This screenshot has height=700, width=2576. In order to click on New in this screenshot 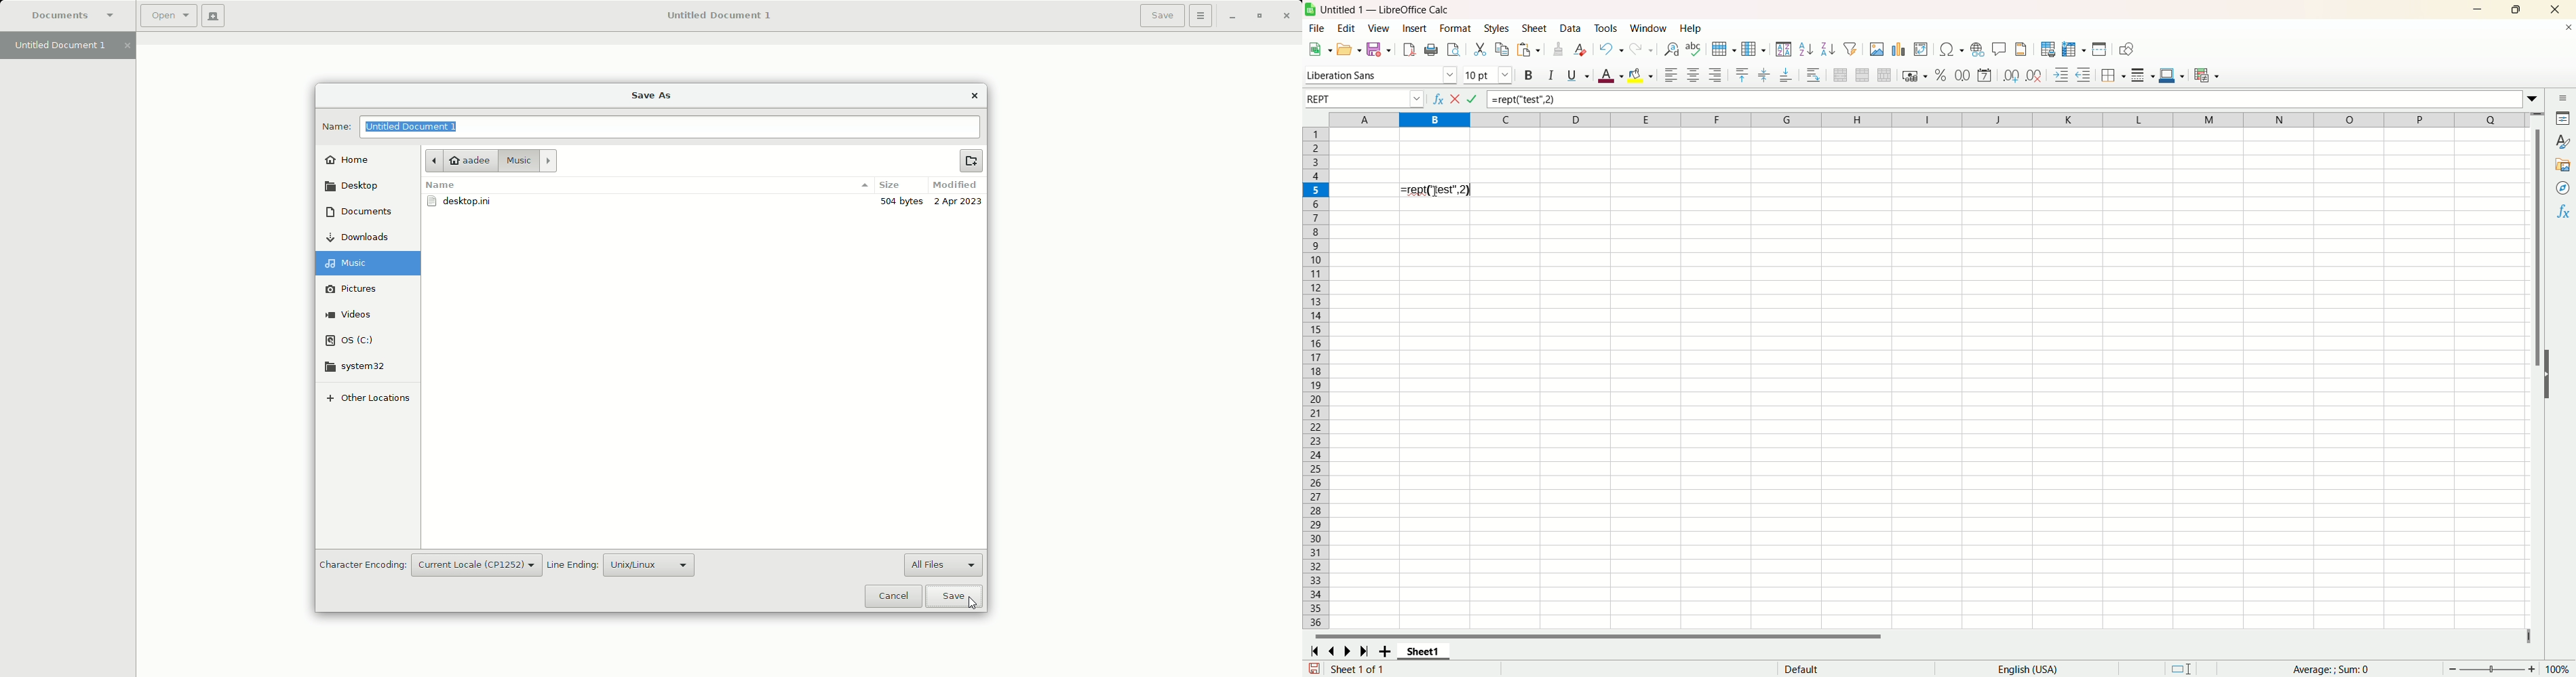, I will do `click(211, 17)`.